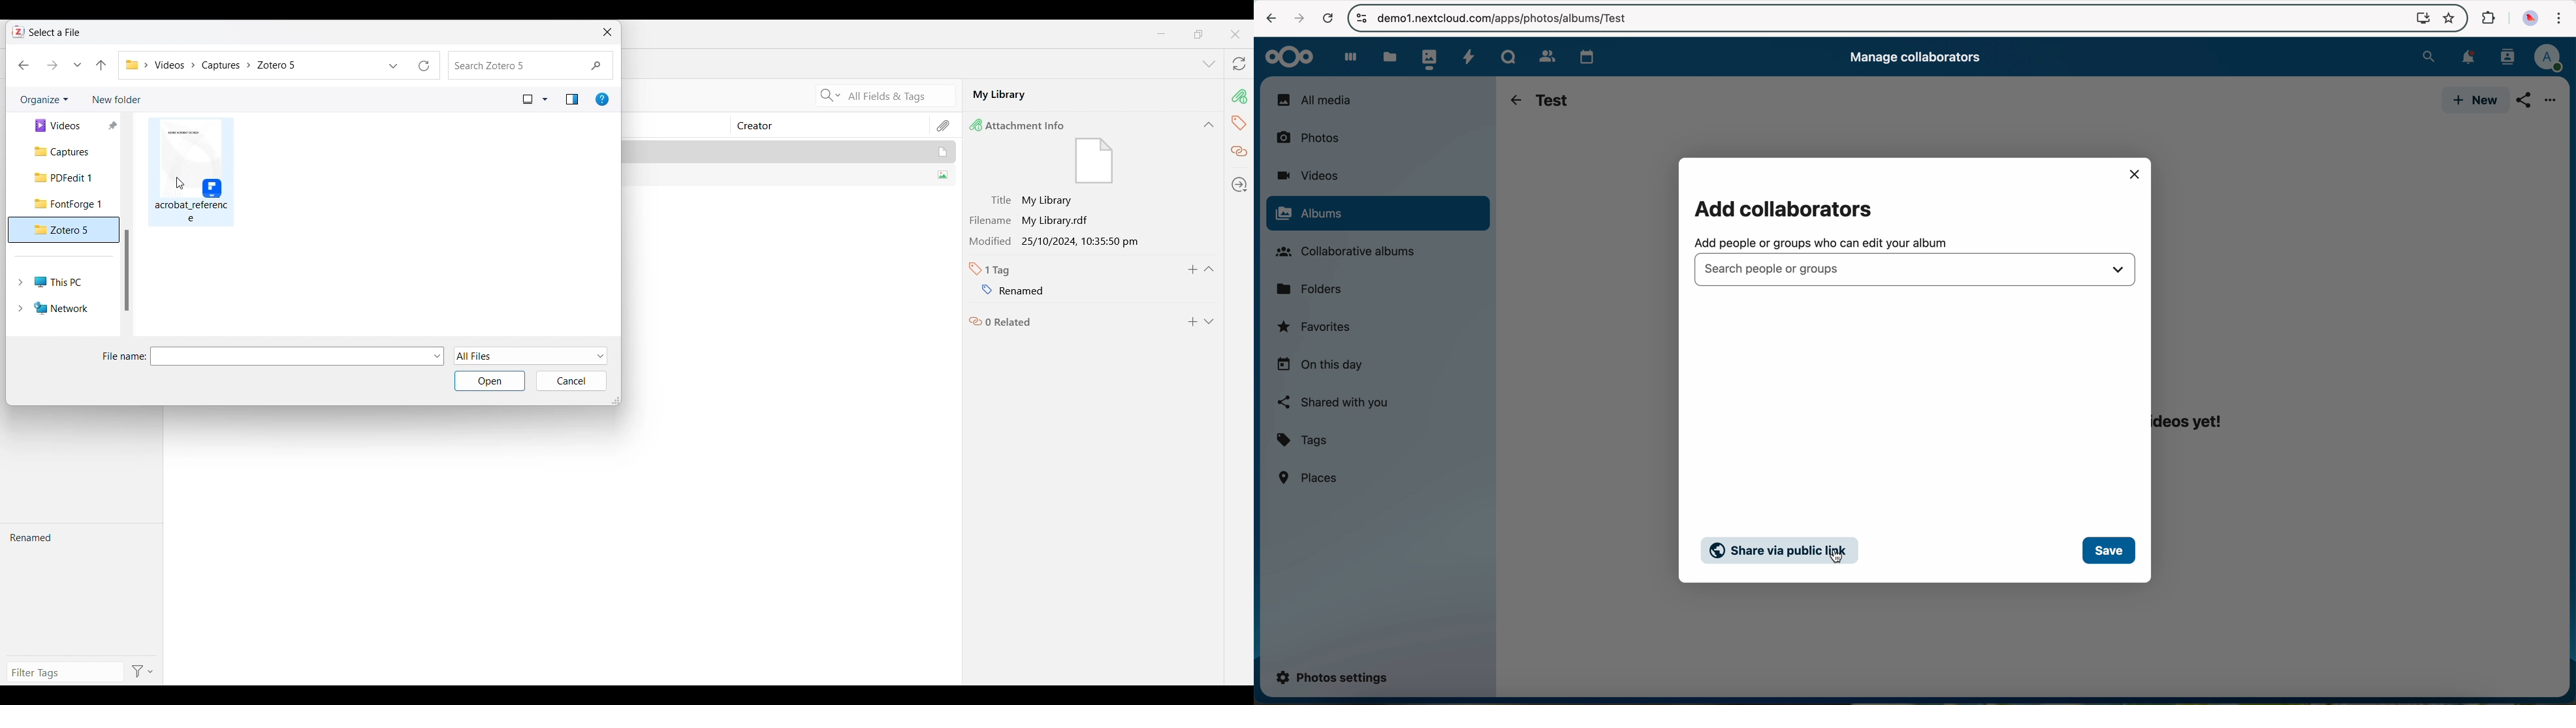 Image resolution: width=2576 pixels, height=728 pixels. I want to click on Search criteria options, so click(829, 95).